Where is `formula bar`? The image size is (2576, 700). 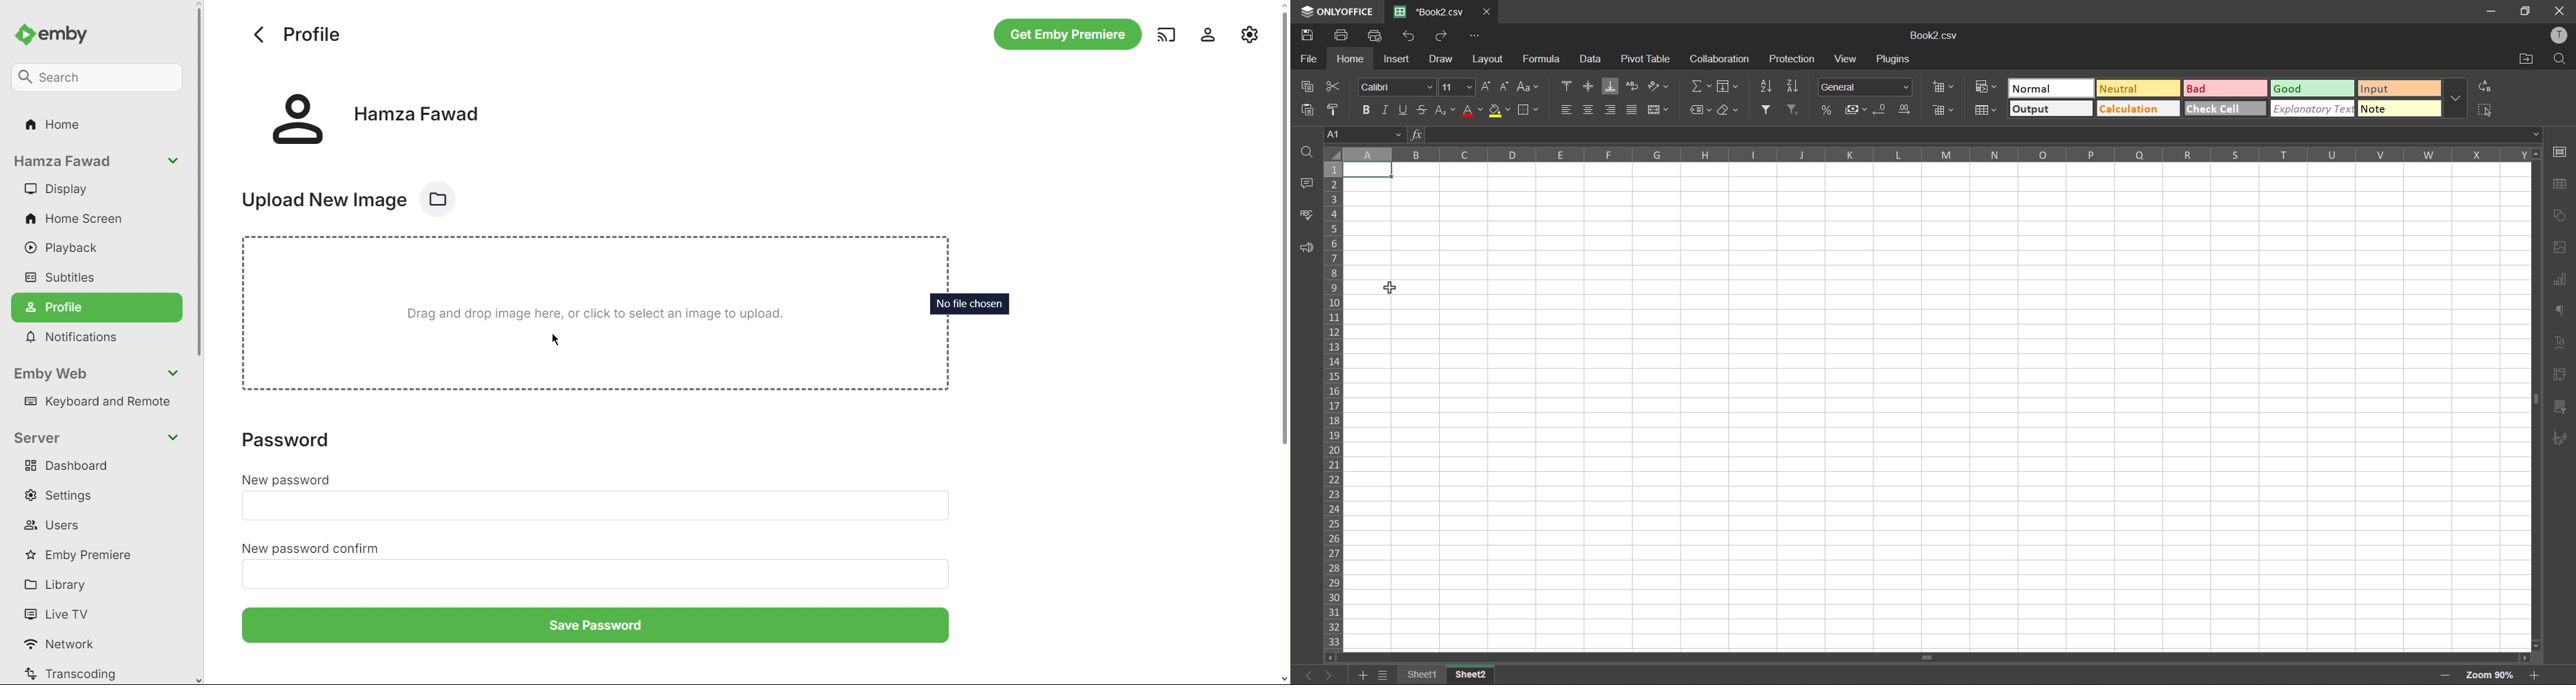
formula bar is located at coordinates (1977, 135).